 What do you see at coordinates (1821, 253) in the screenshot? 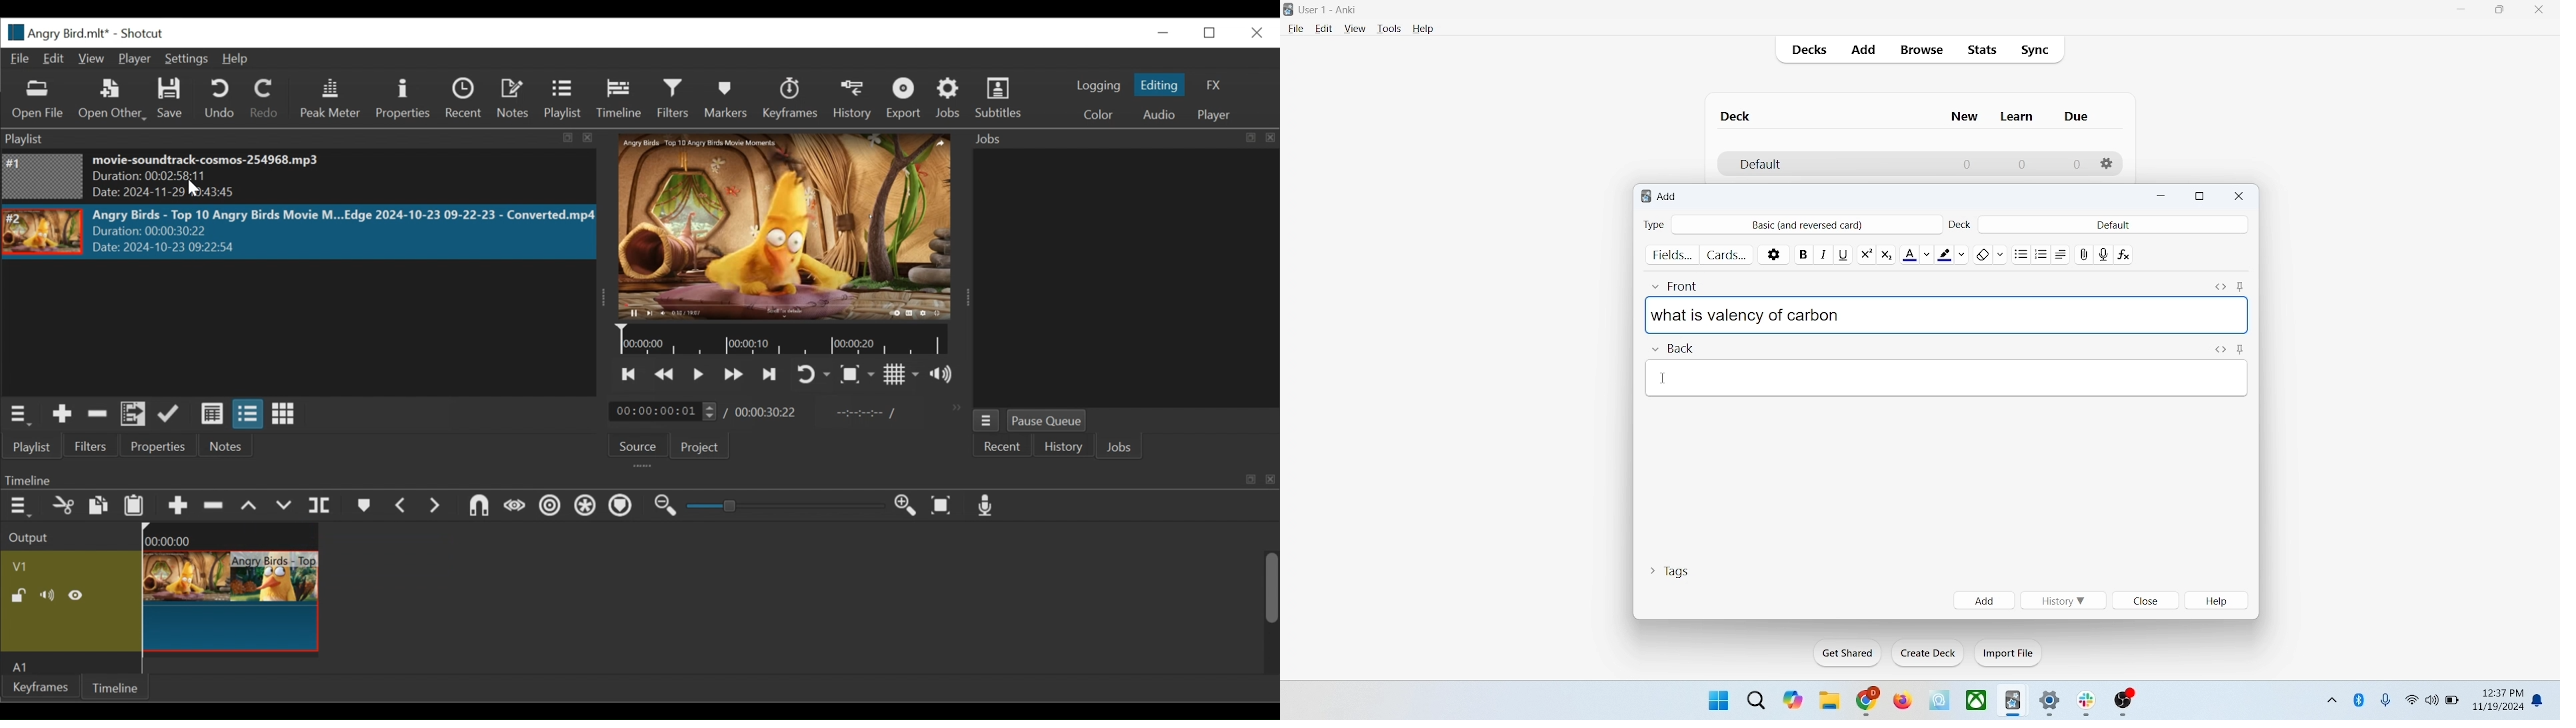
I see `italics` at bounding box center [1821, 253].